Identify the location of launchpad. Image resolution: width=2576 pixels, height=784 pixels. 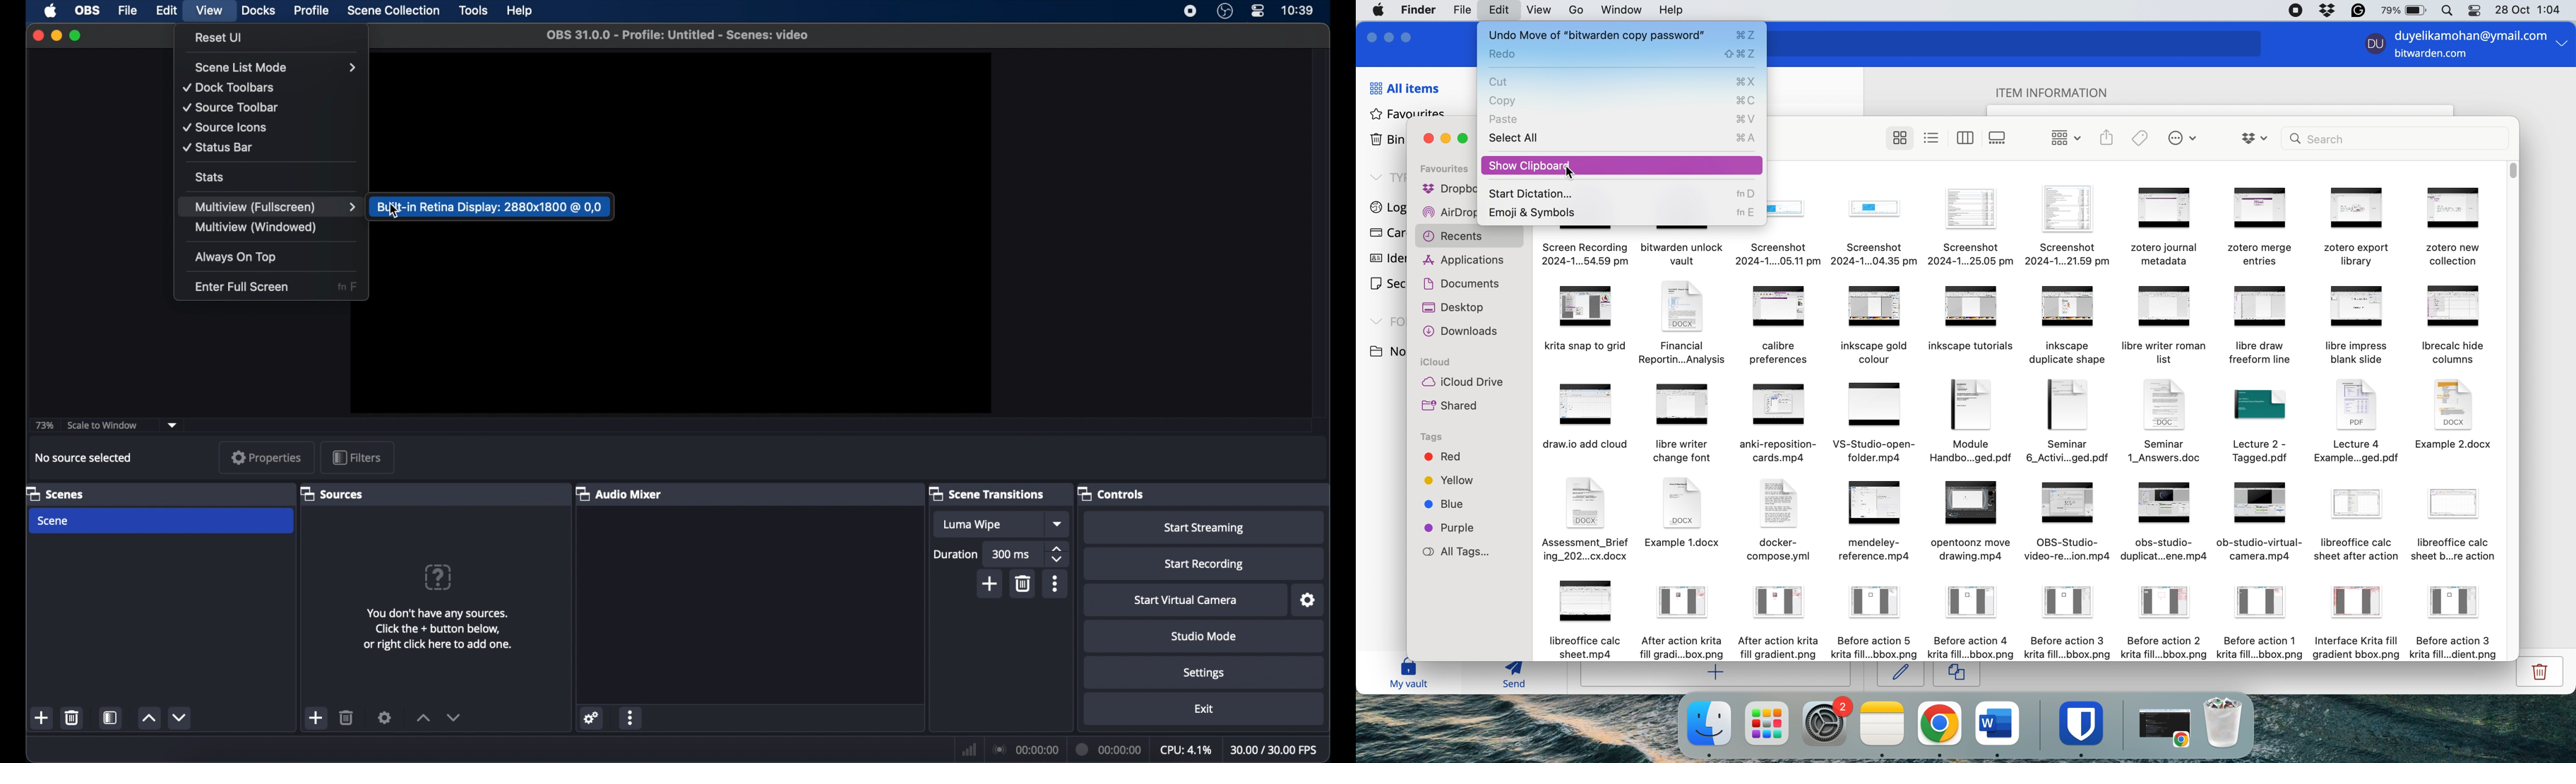
(1767, 723).